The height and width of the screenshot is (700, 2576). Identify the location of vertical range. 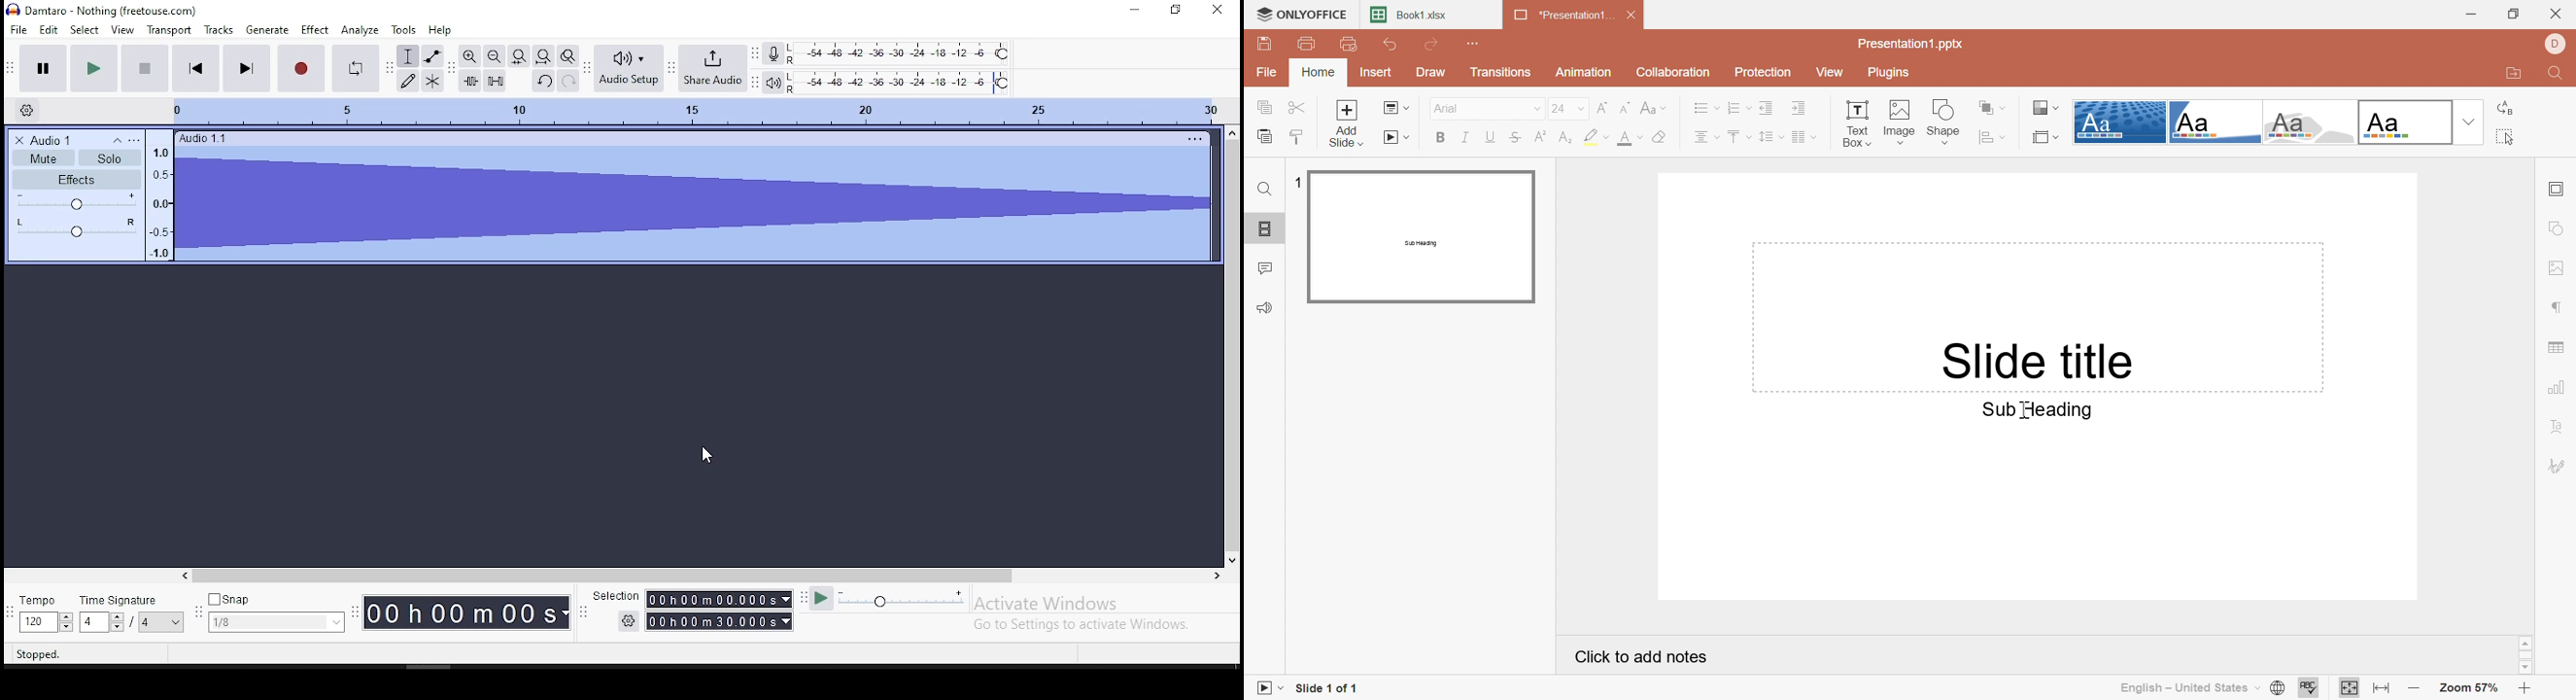
(688, 108).